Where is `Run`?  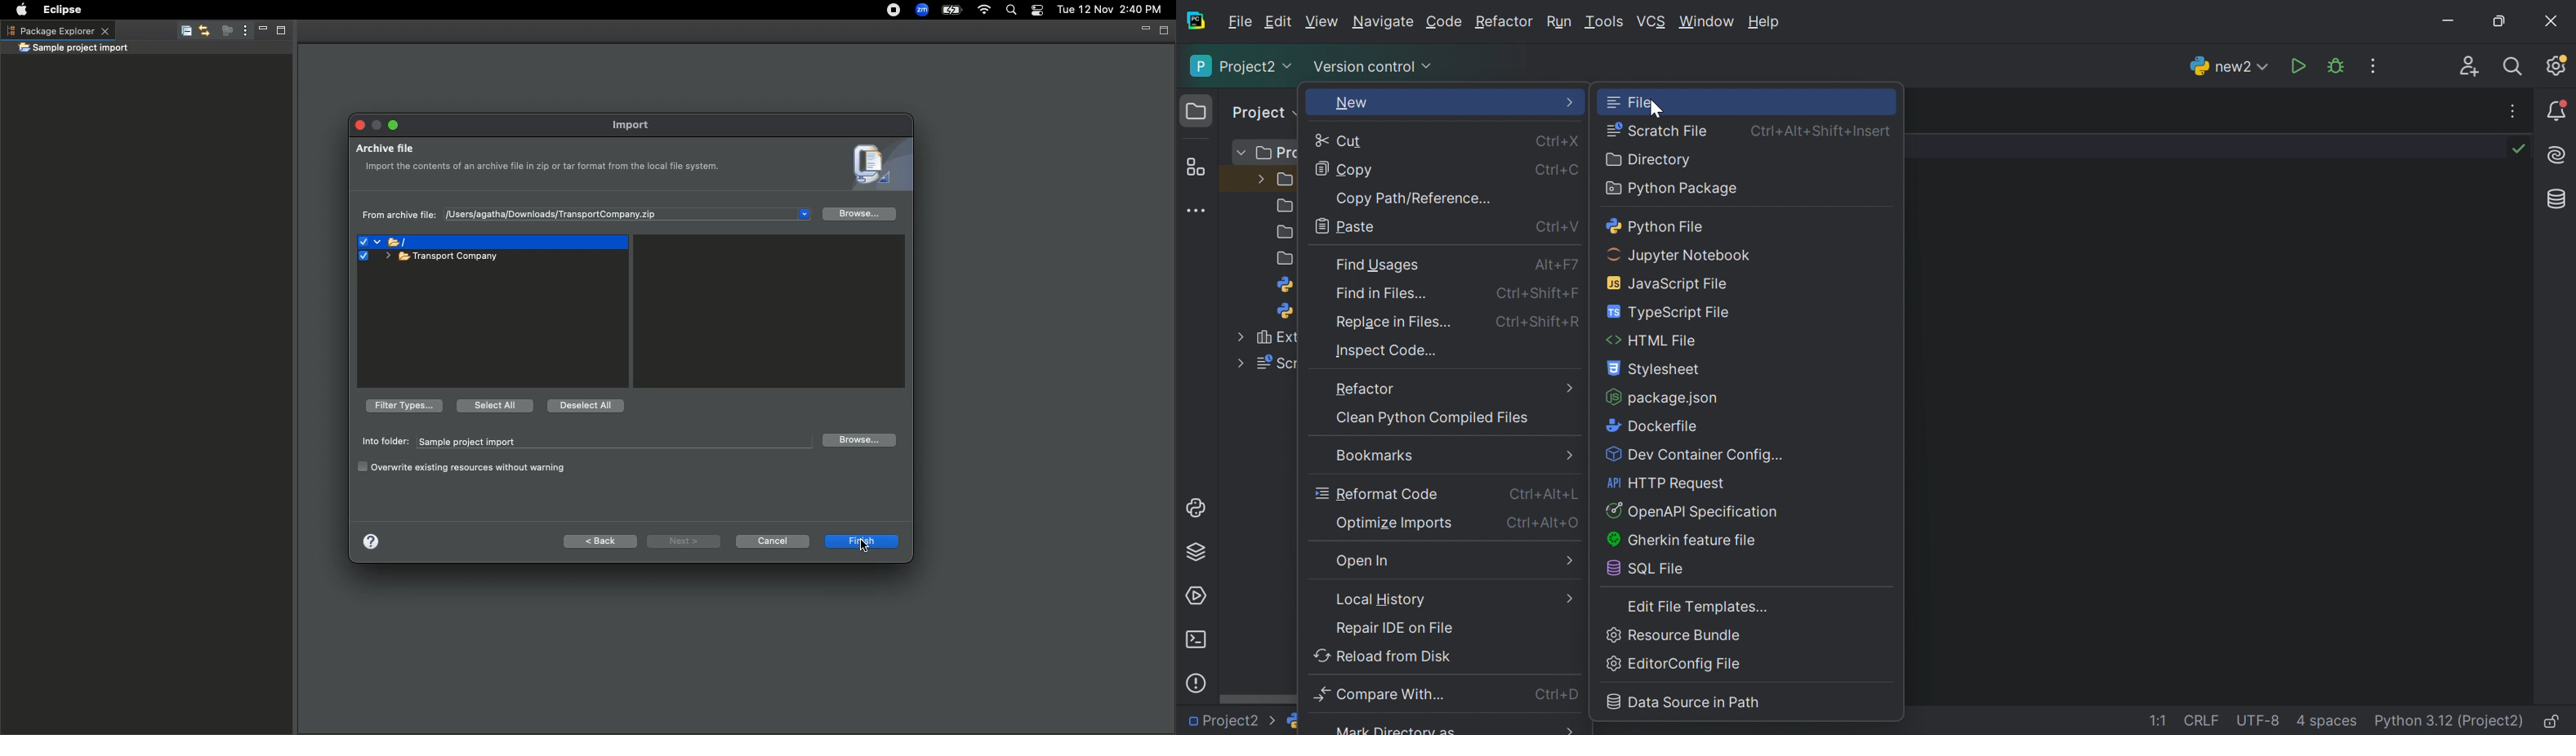 Run is located at coordinates (2298, 65).